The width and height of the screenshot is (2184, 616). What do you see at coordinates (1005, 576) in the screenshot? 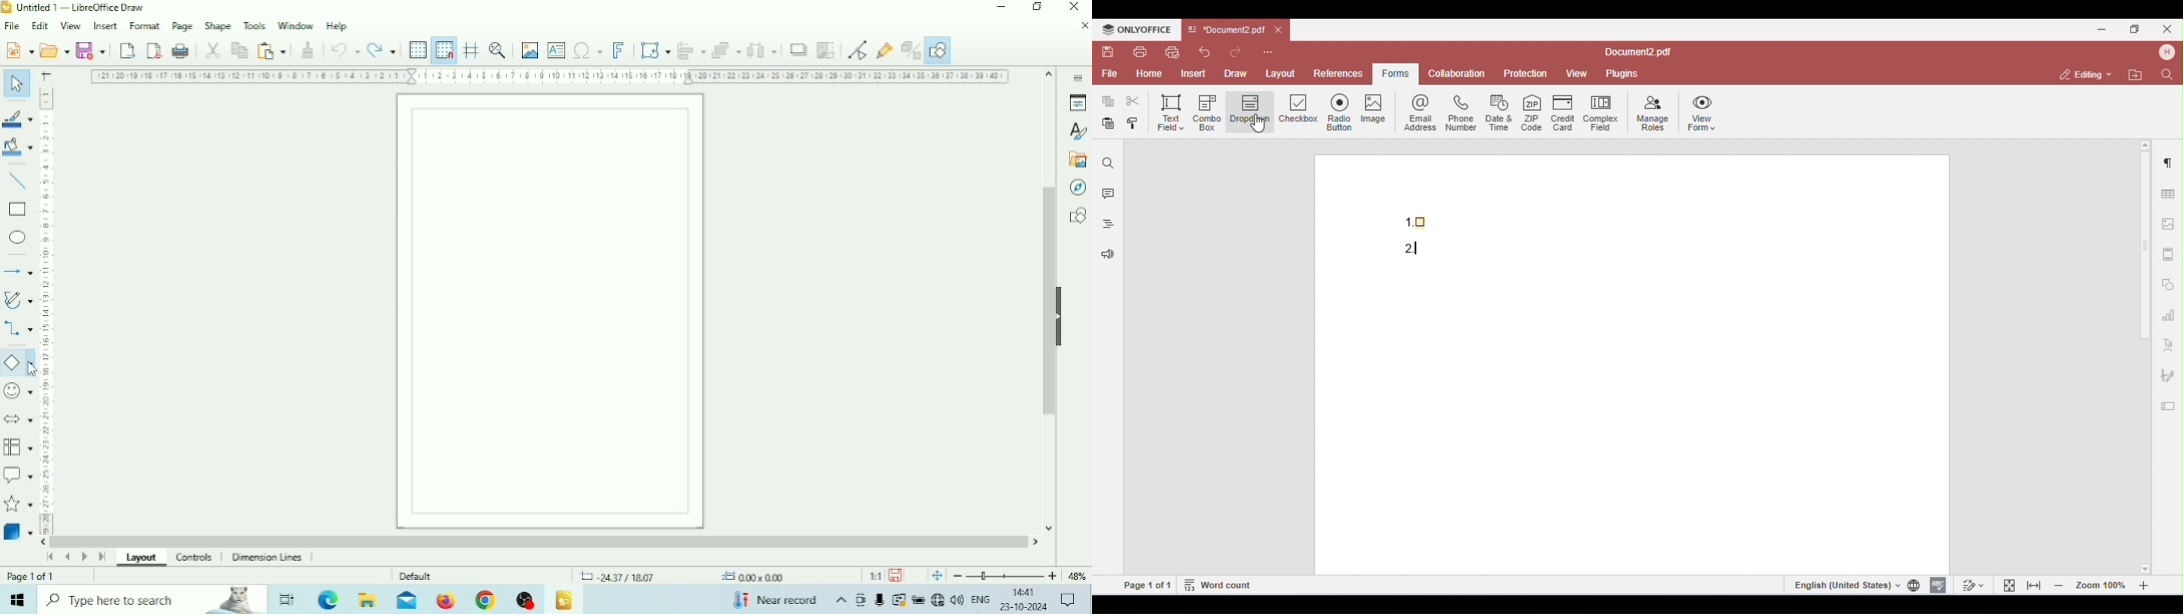
I see `Zoom Out/In` at bounding box center [1005, 576].